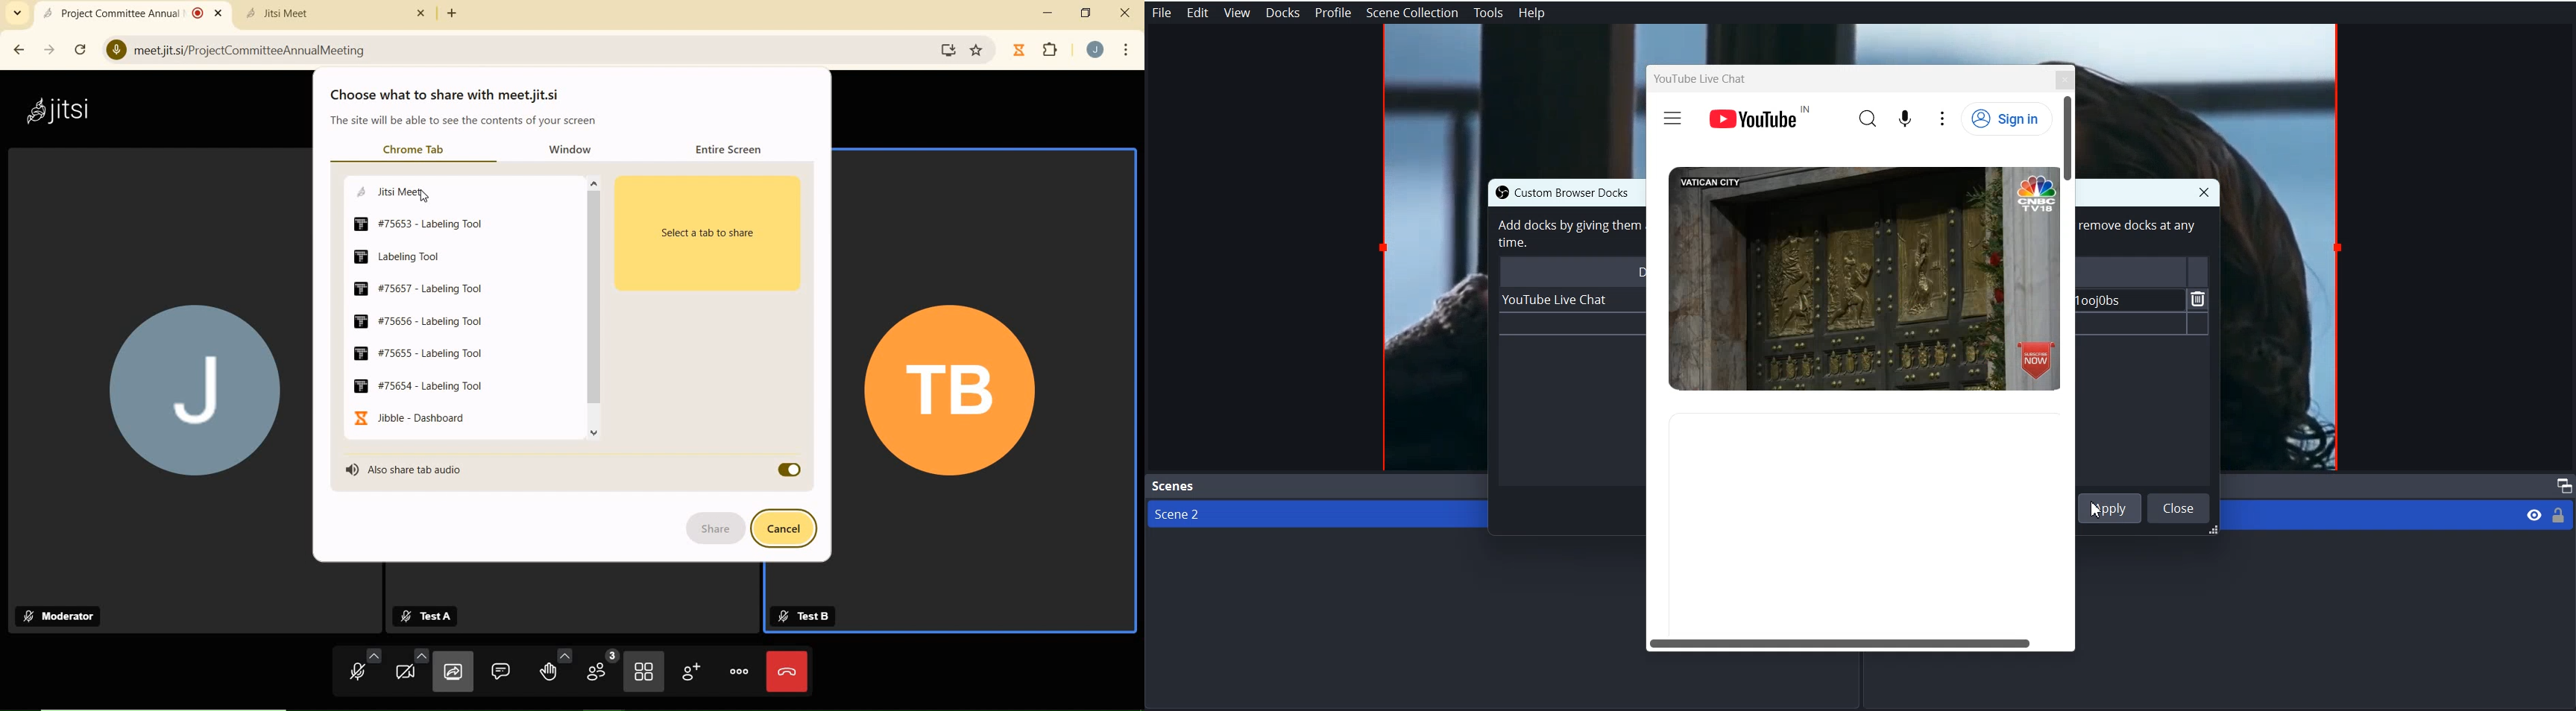  I want to click on TB, so click(981, 392).